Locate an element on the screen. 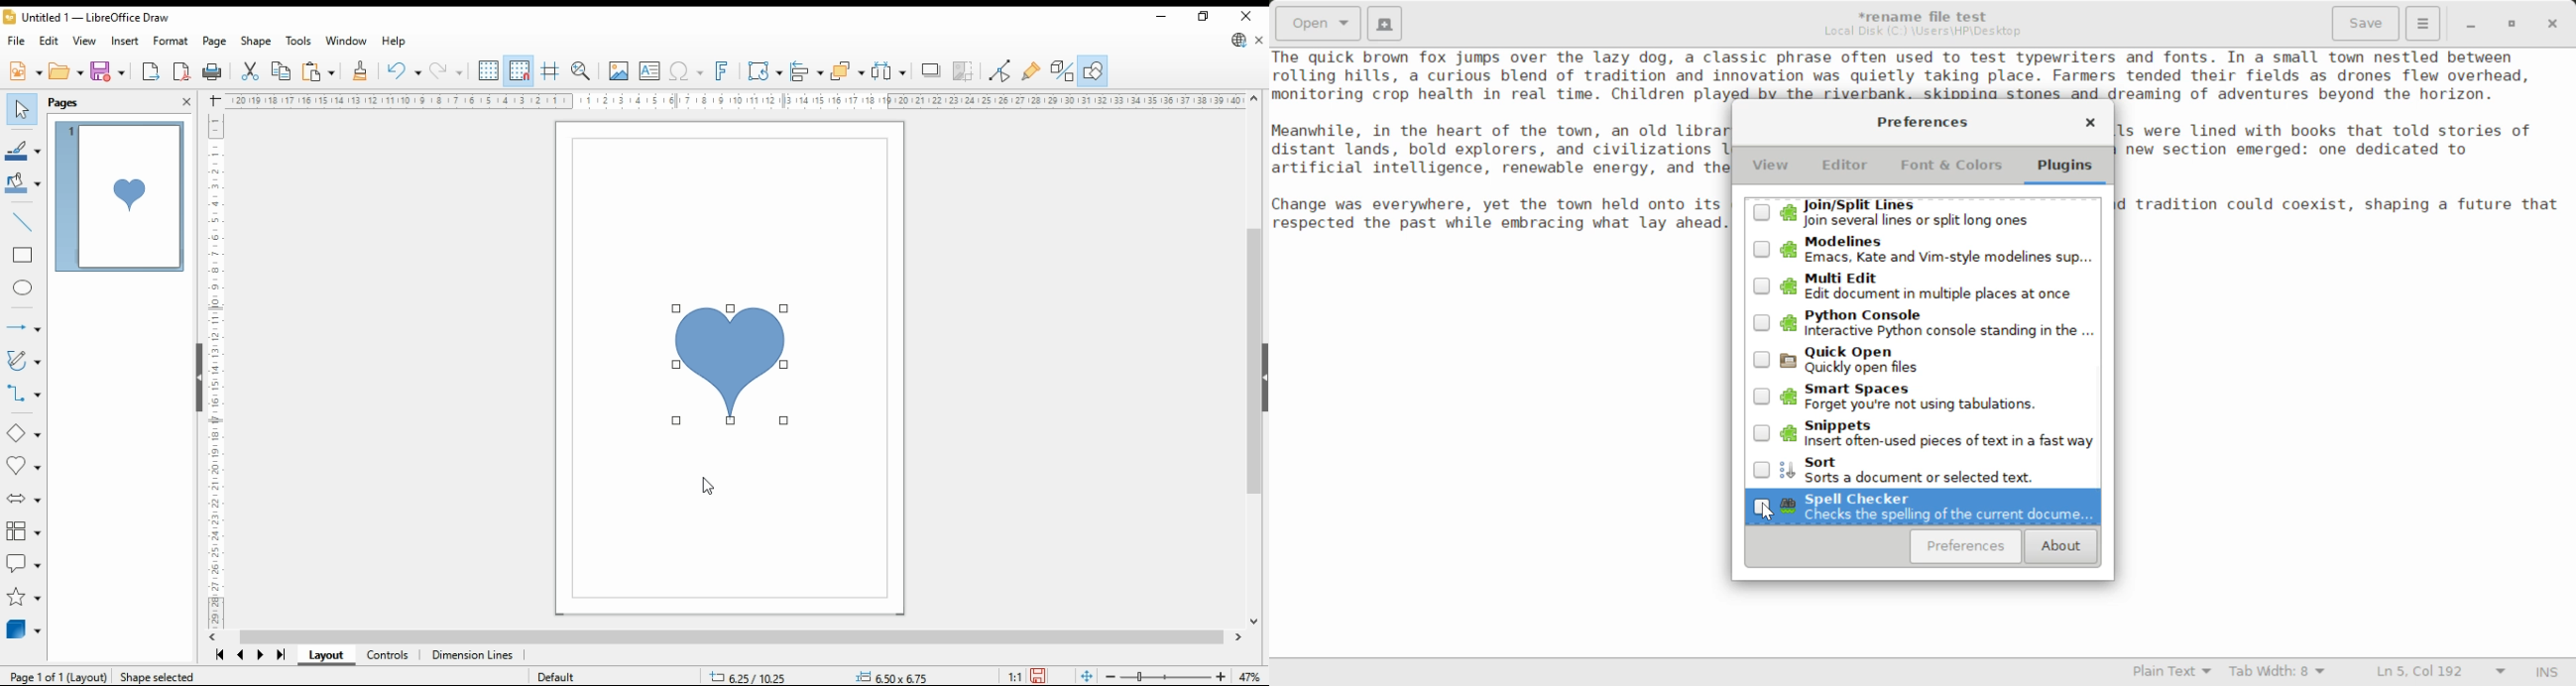 This screenshot has height=700, width=2576. 3D objects is located at coordinates (23, 629).